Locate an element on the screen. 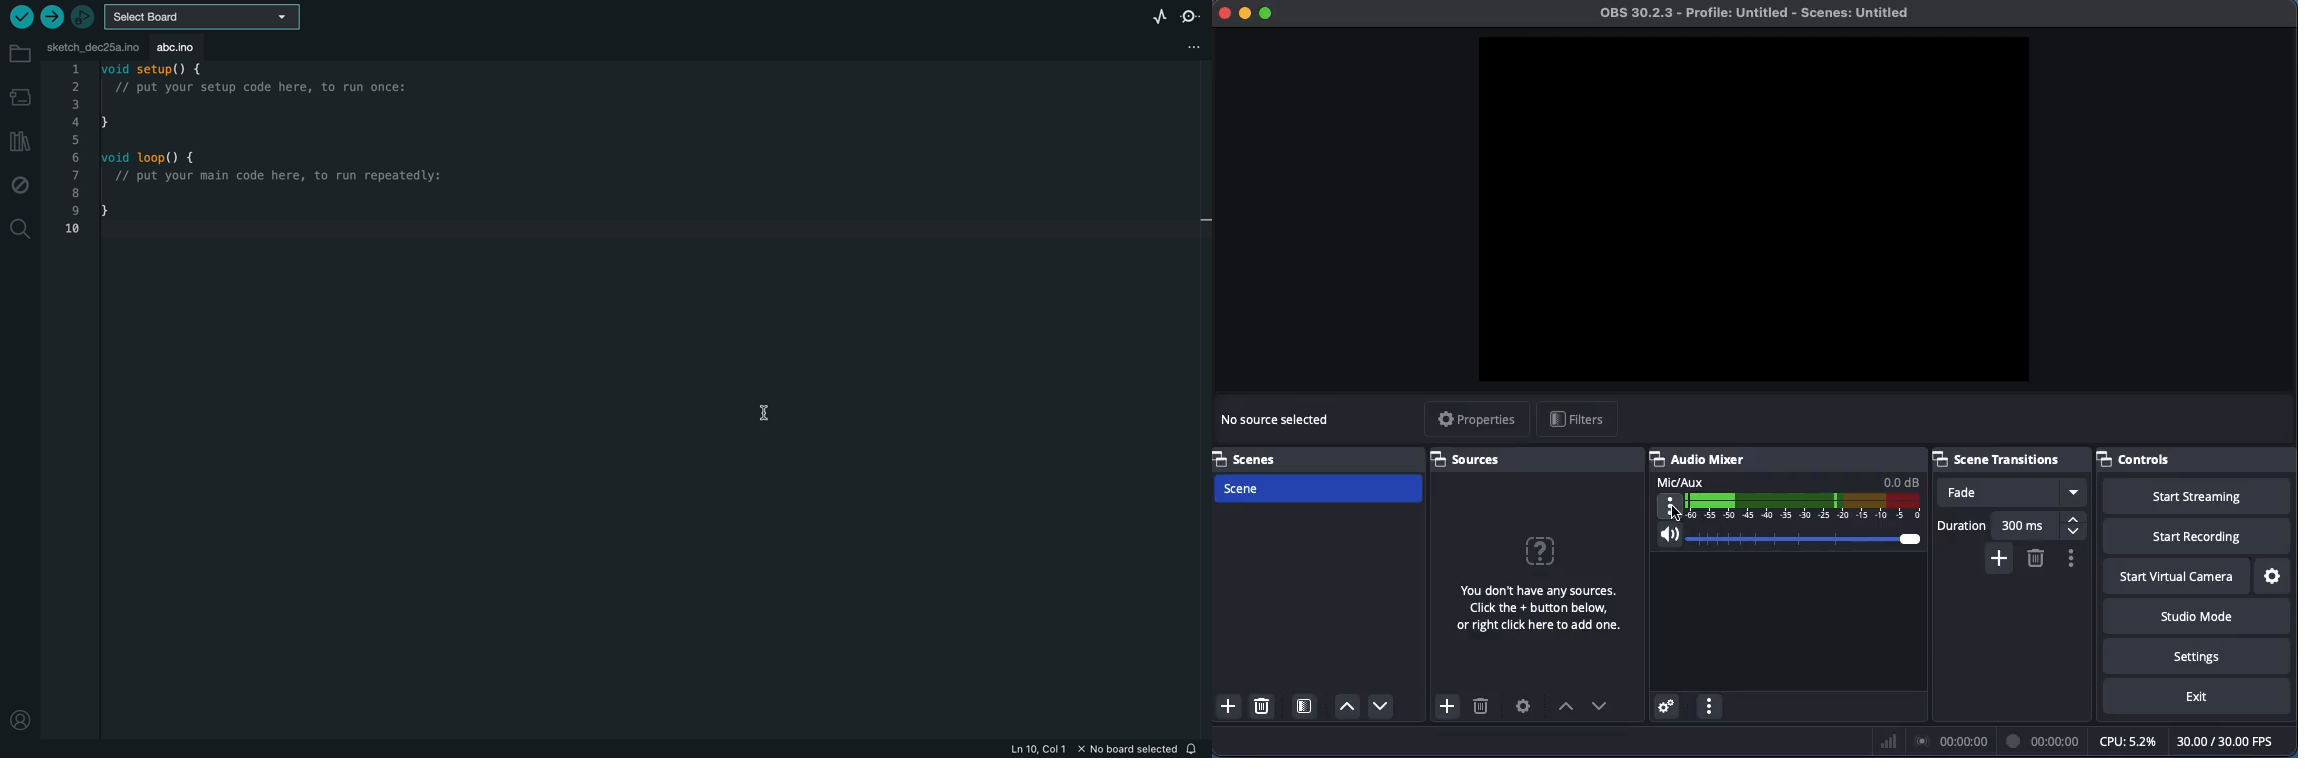  Delete is located at coordinates (1481, 709).